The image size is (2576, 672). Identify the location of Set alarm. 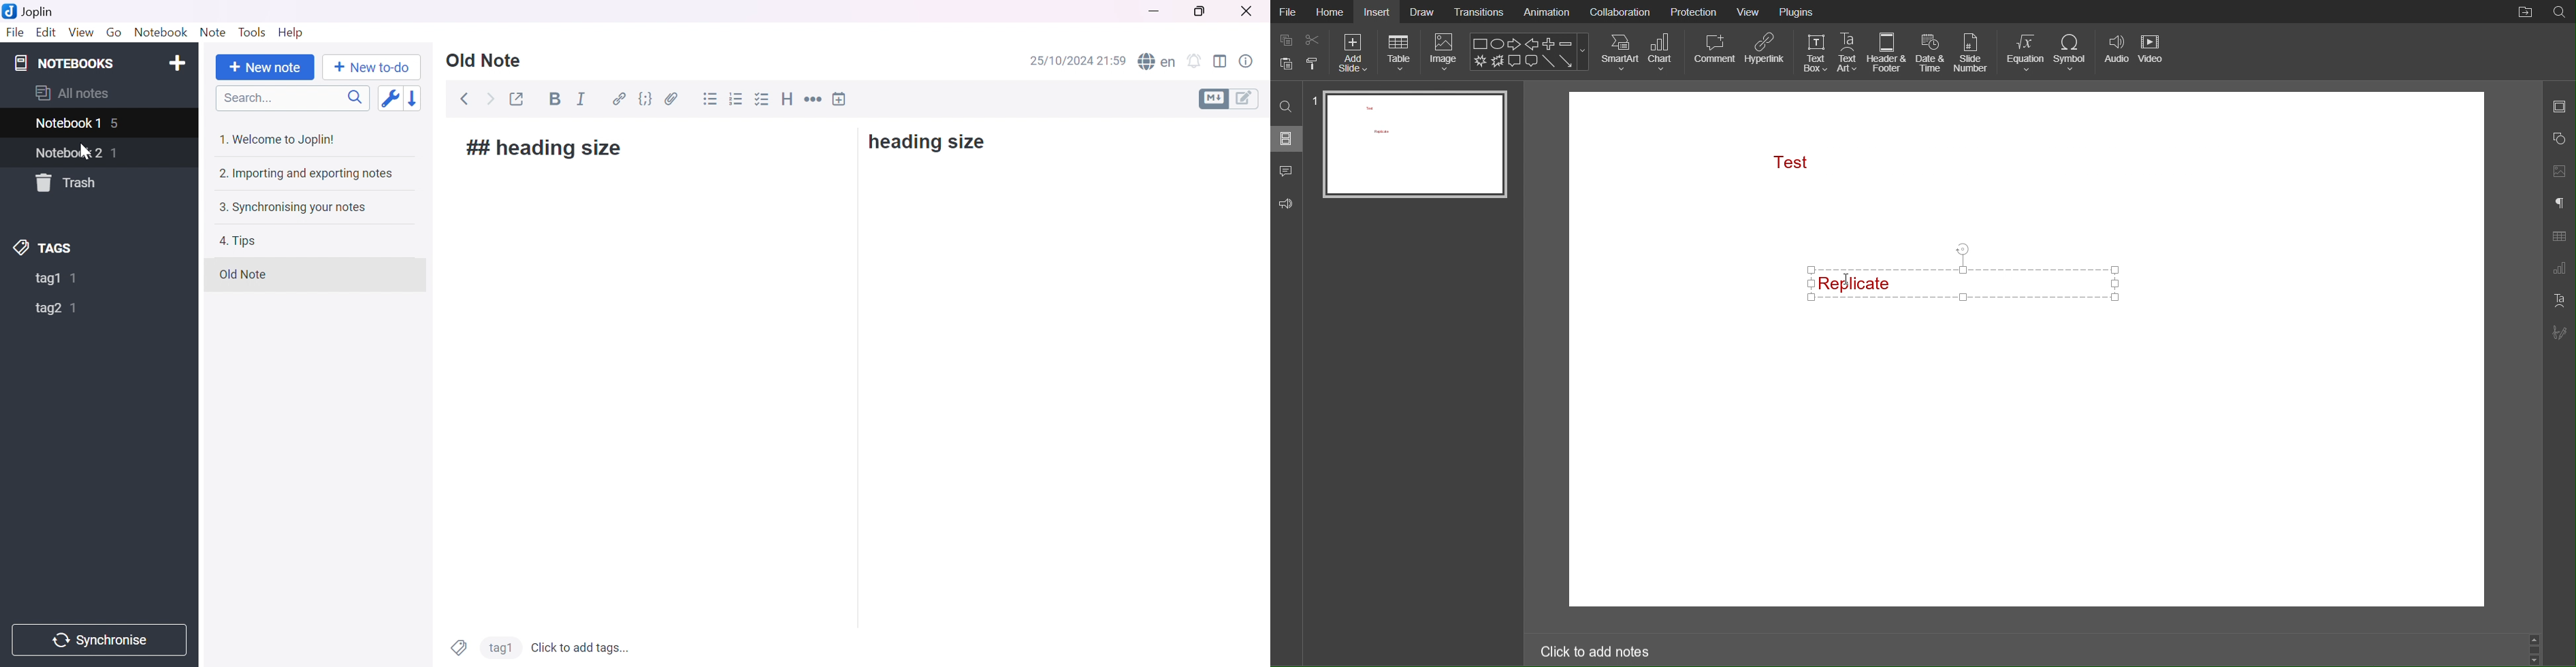
(1194, 60).